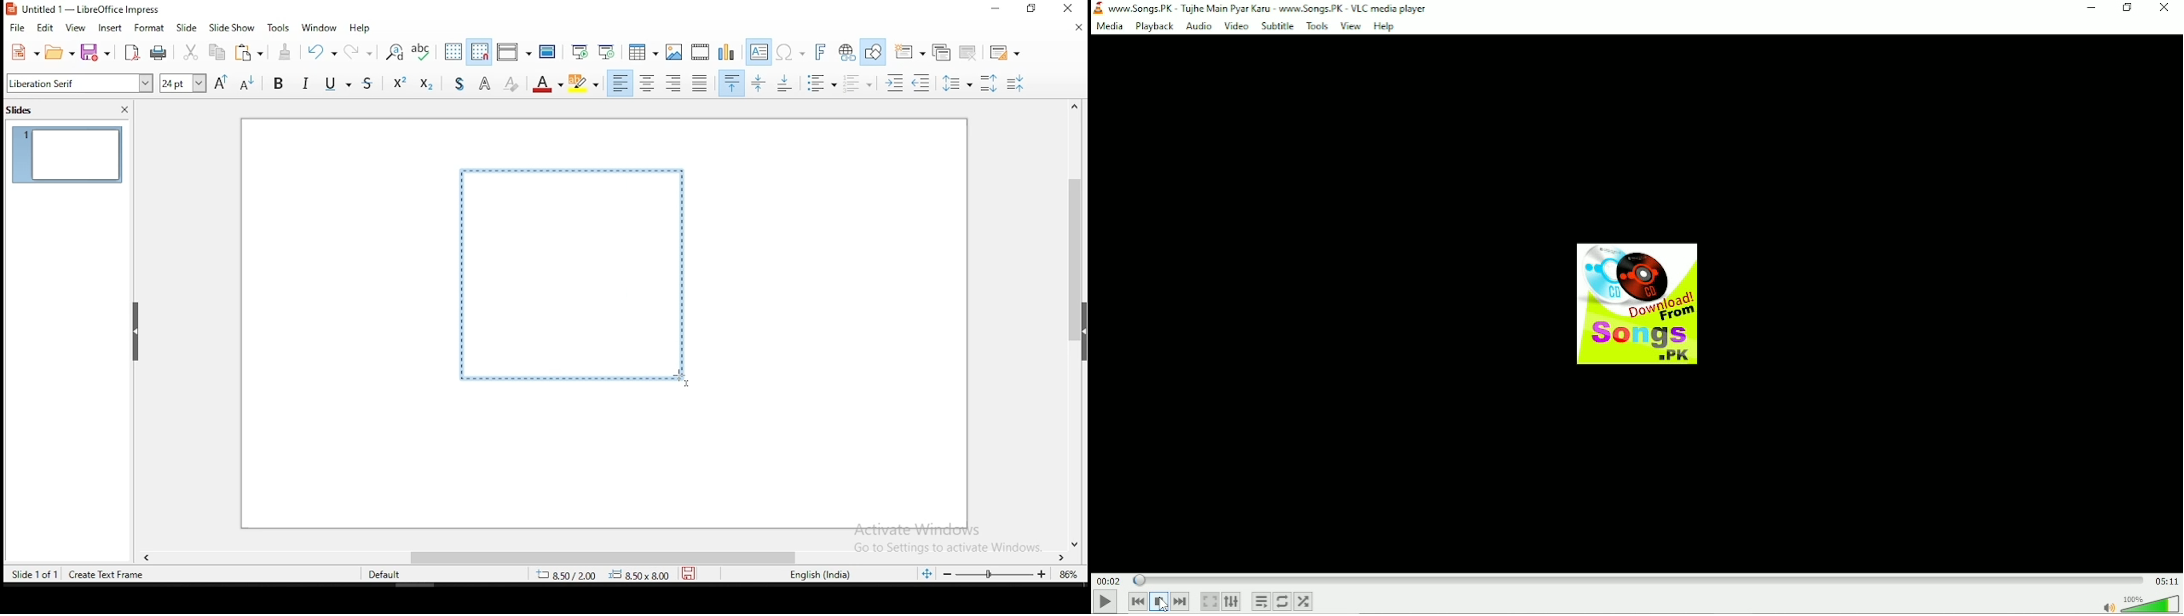 The image size is (2184, 616). I want to click on display grid, so click(450, 51).